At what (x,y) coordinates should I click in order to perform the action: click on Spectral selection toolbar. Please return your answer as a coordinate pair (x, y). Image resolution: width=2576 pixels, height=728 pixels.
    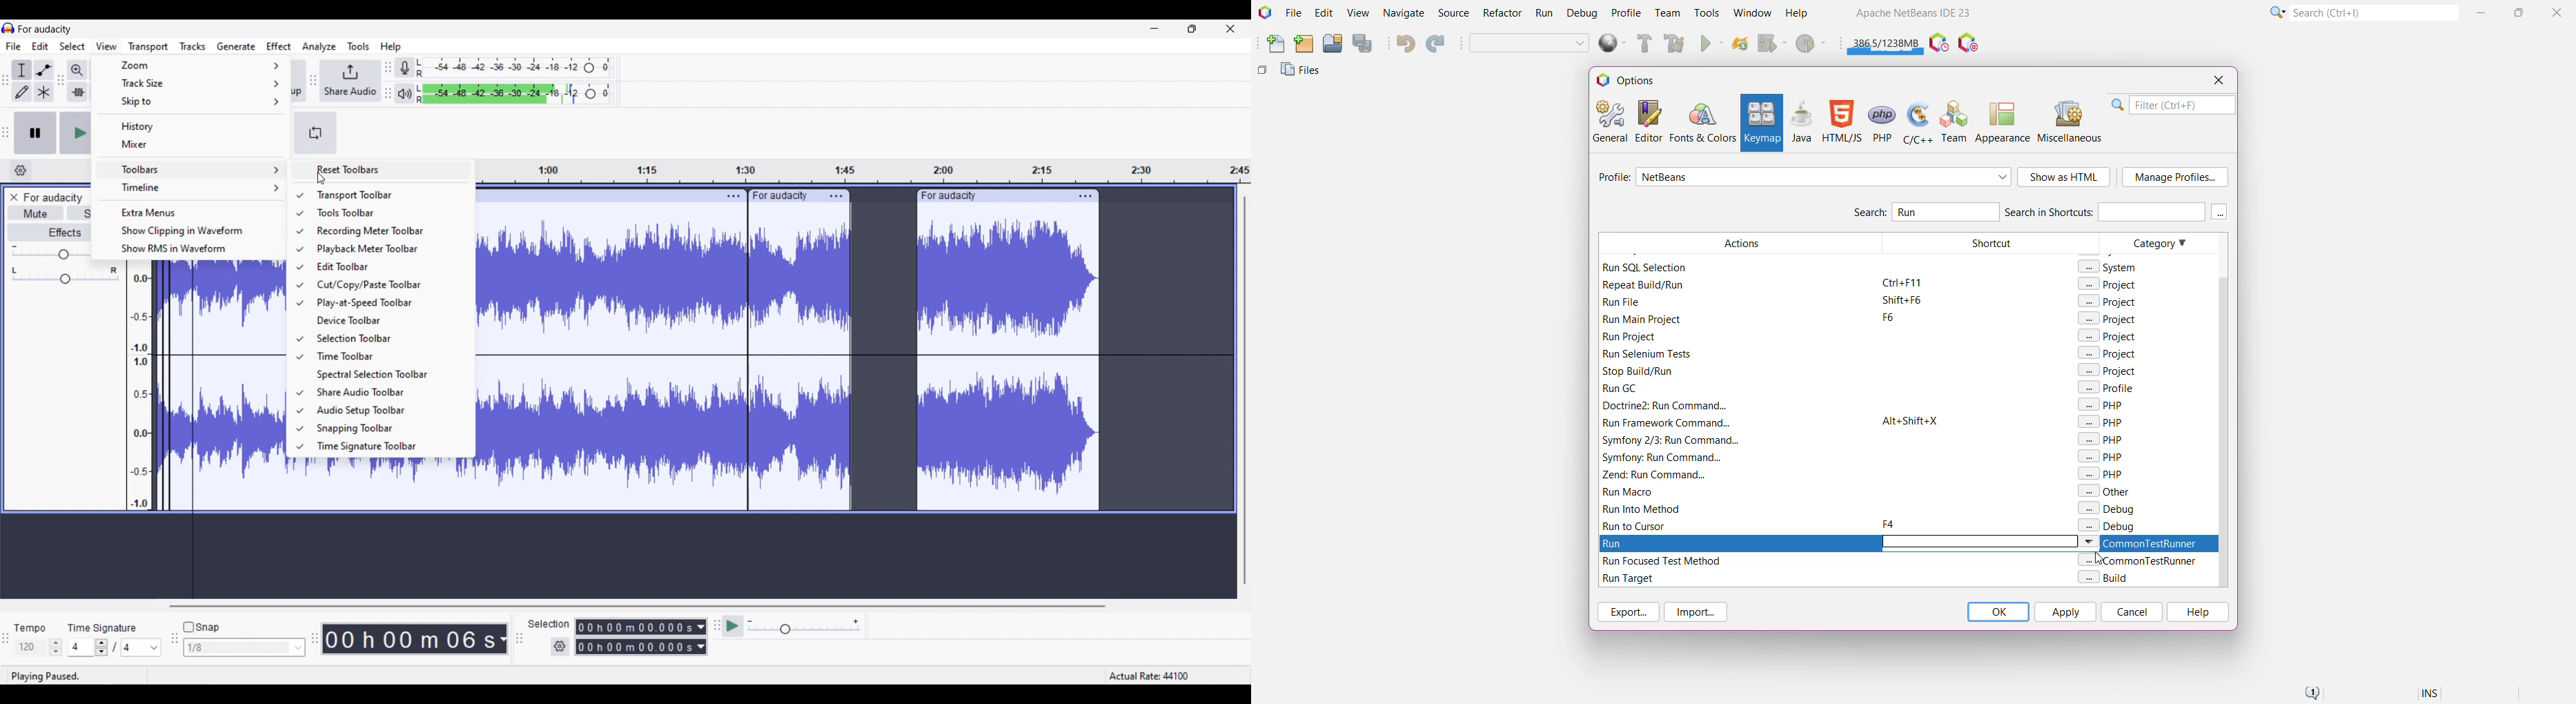
    Looking at the image, I should click on (387, 375).